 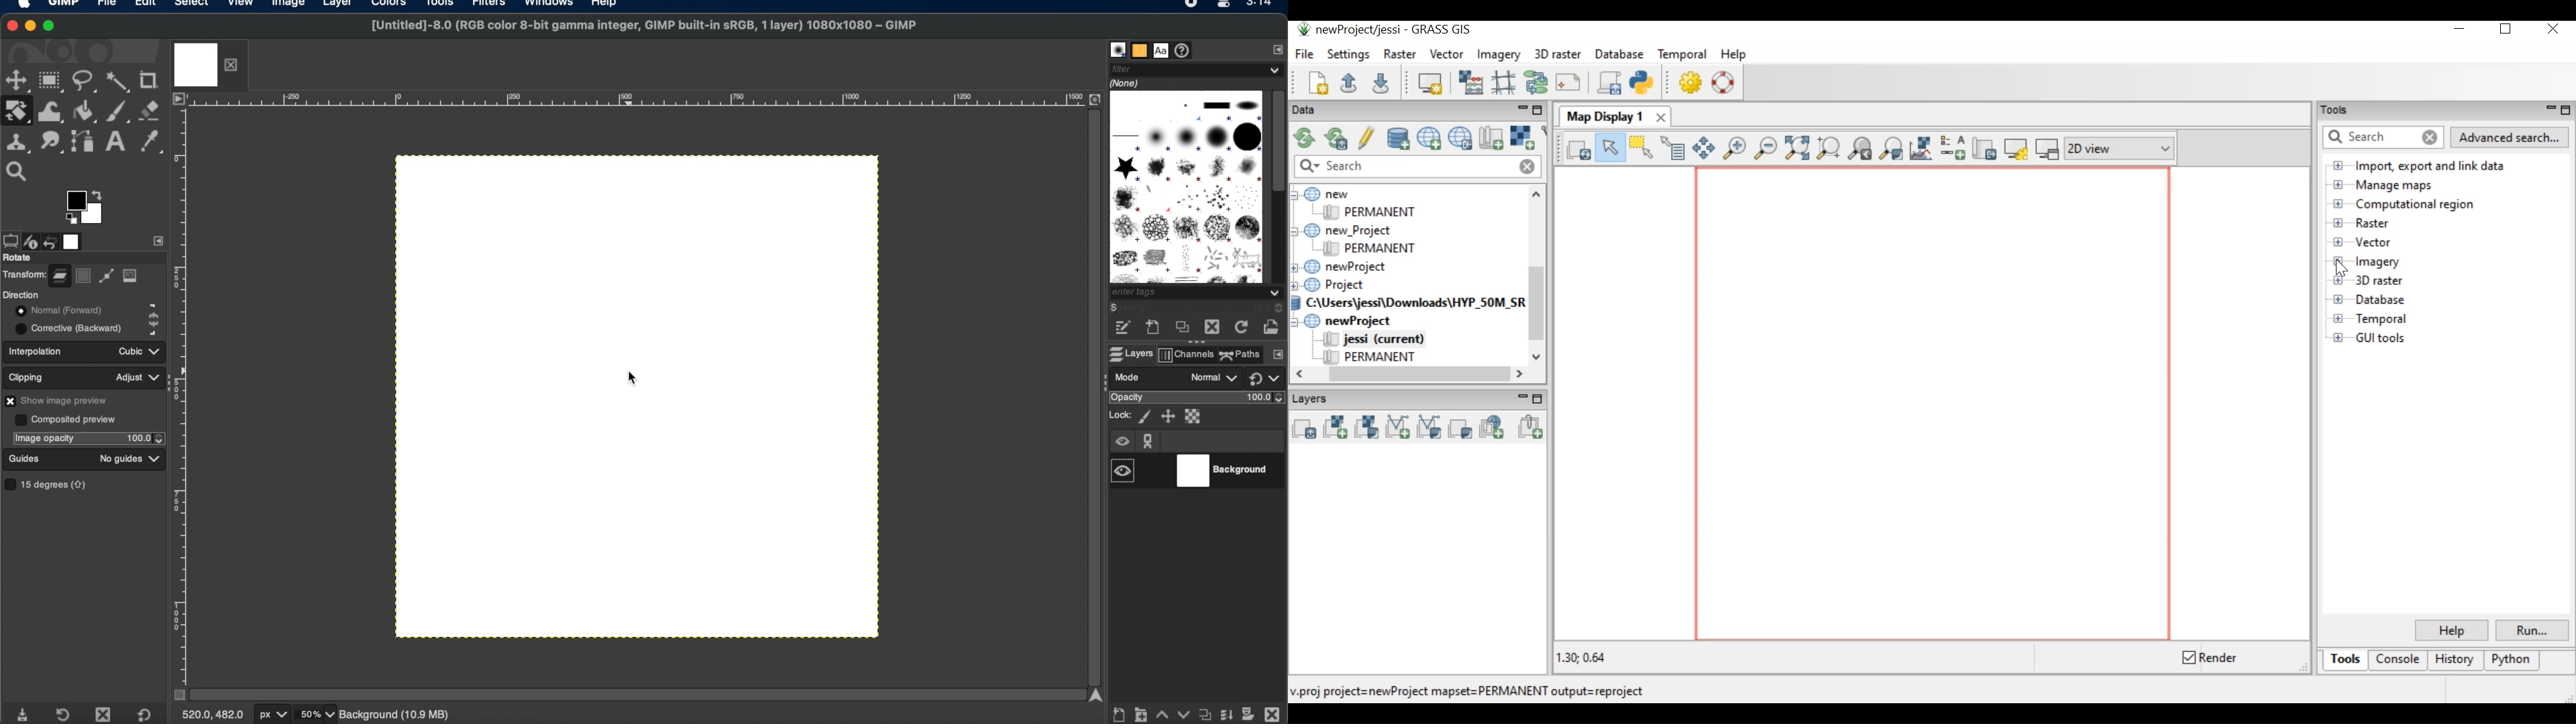 I want to click on normal drop down, so click(x=1212, y=379).